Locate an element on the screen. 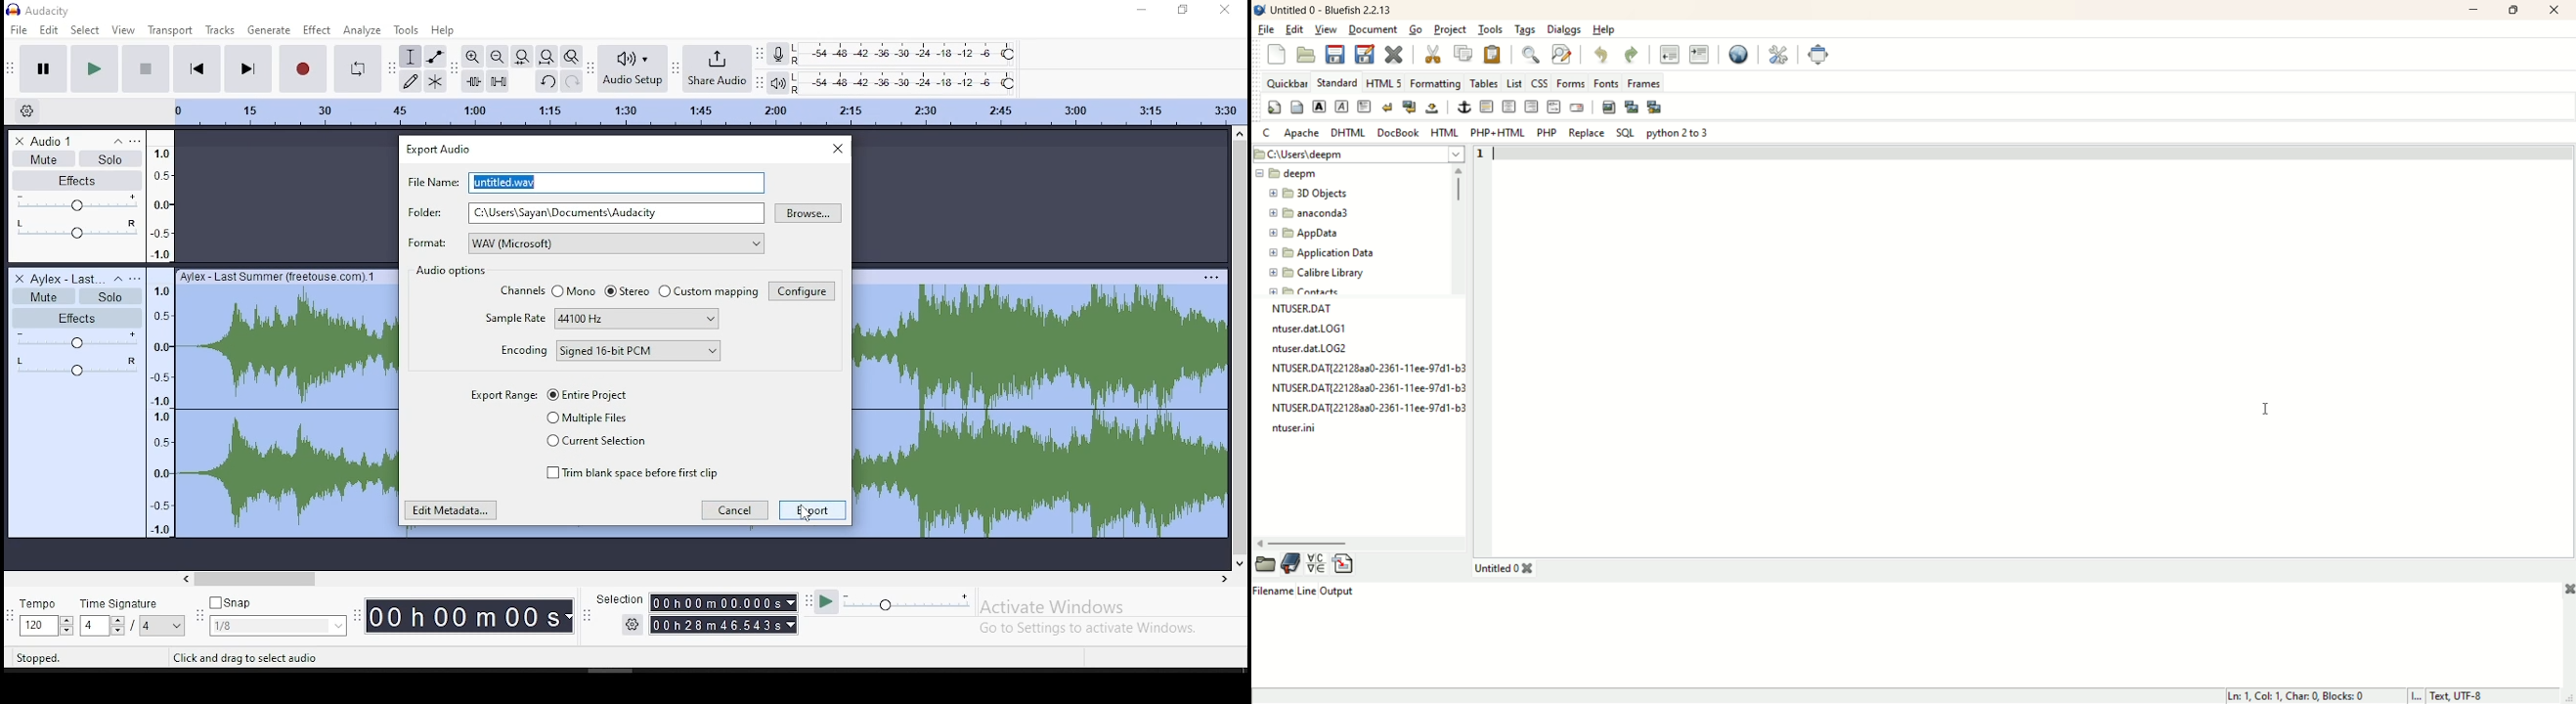 This screenshot has width=2576, height=728. frequency is located at coordinates (161, 198).